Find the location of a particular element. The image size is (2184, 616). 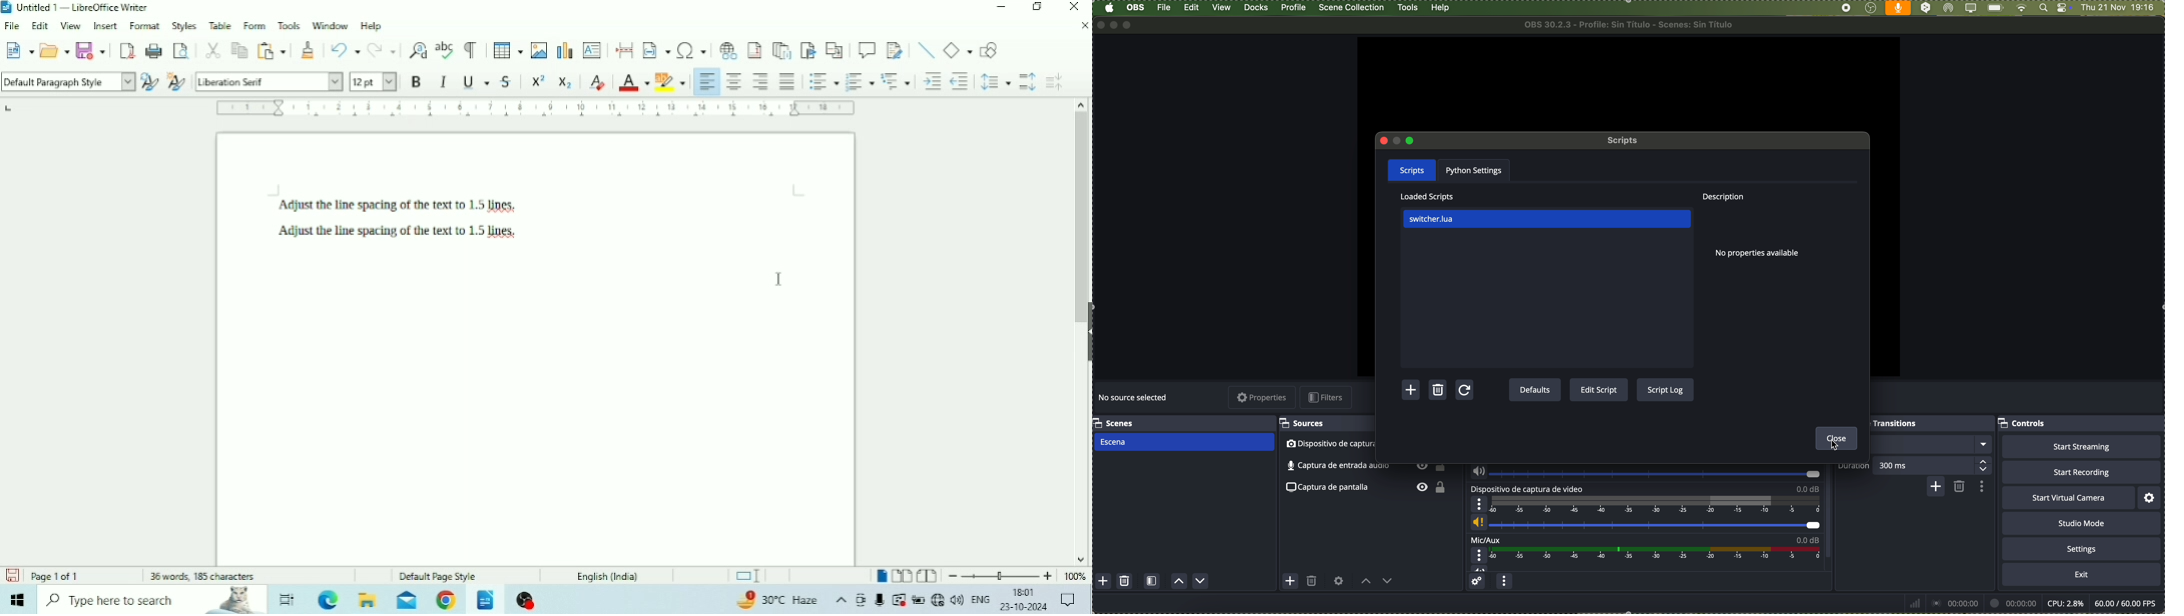

Styles is located at coordinates (184, 25).